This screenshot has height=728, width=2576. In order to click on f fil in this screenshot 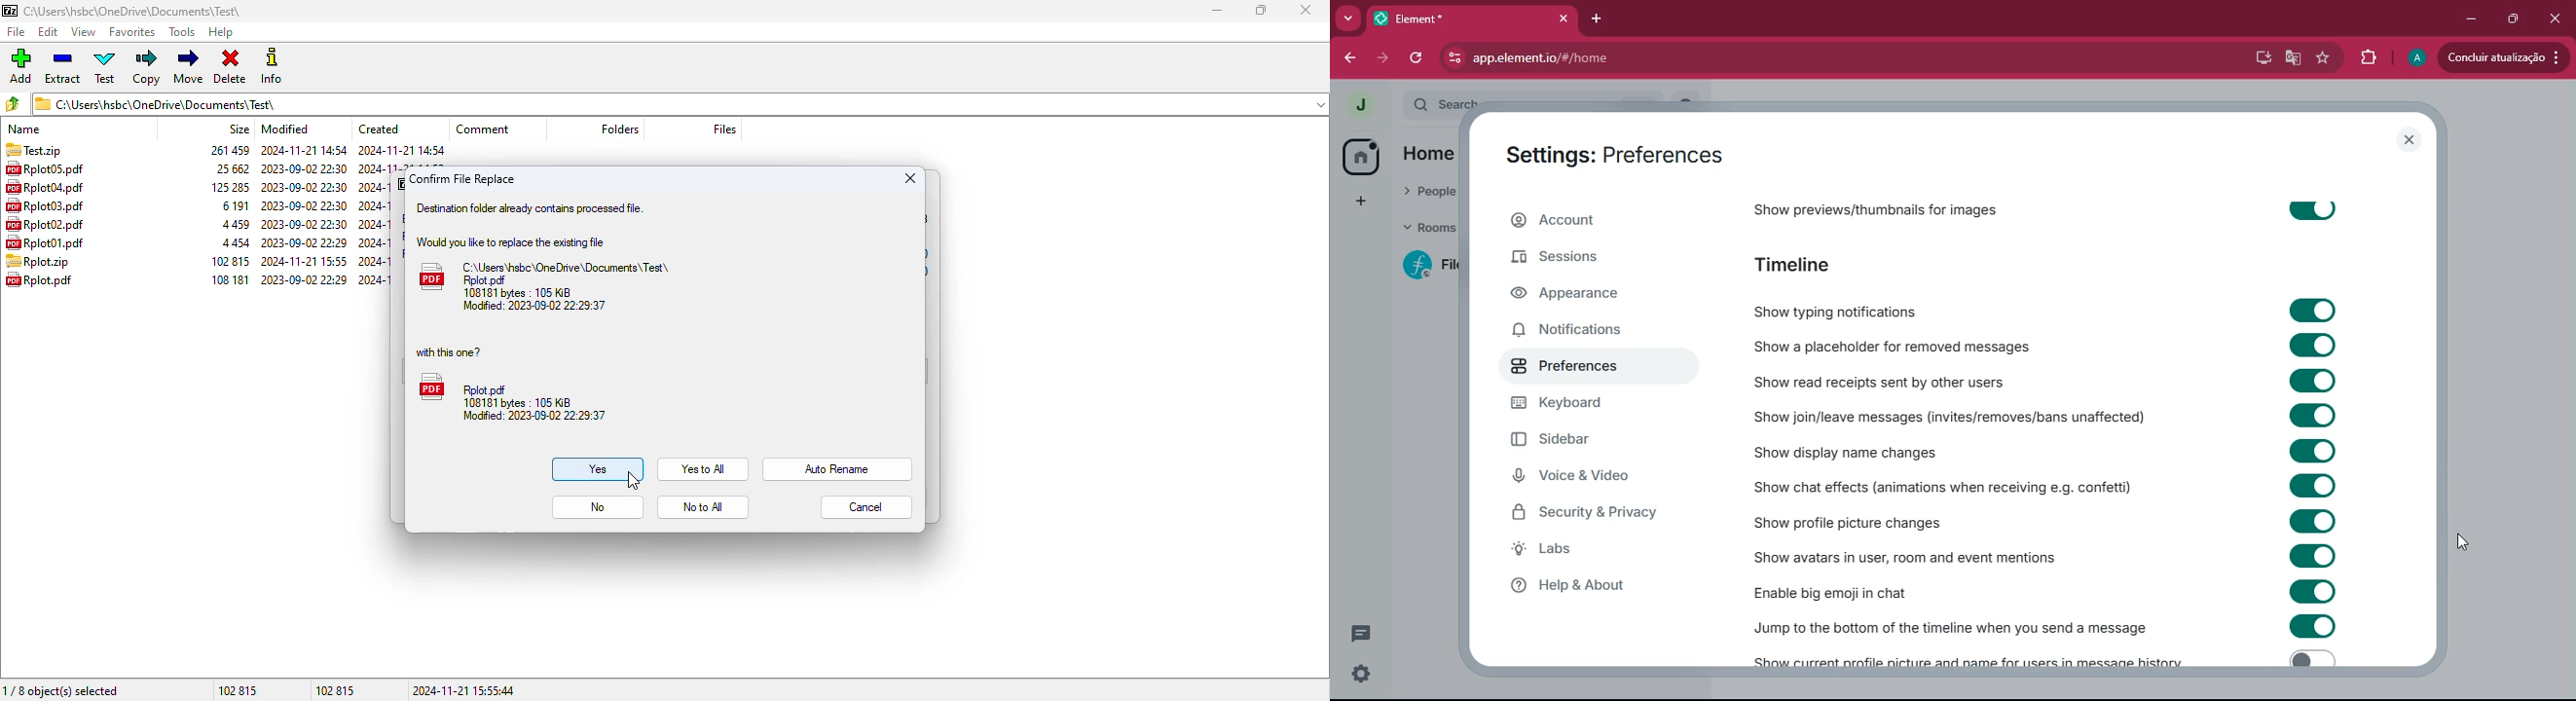, I will do `click(1424, 267)`.